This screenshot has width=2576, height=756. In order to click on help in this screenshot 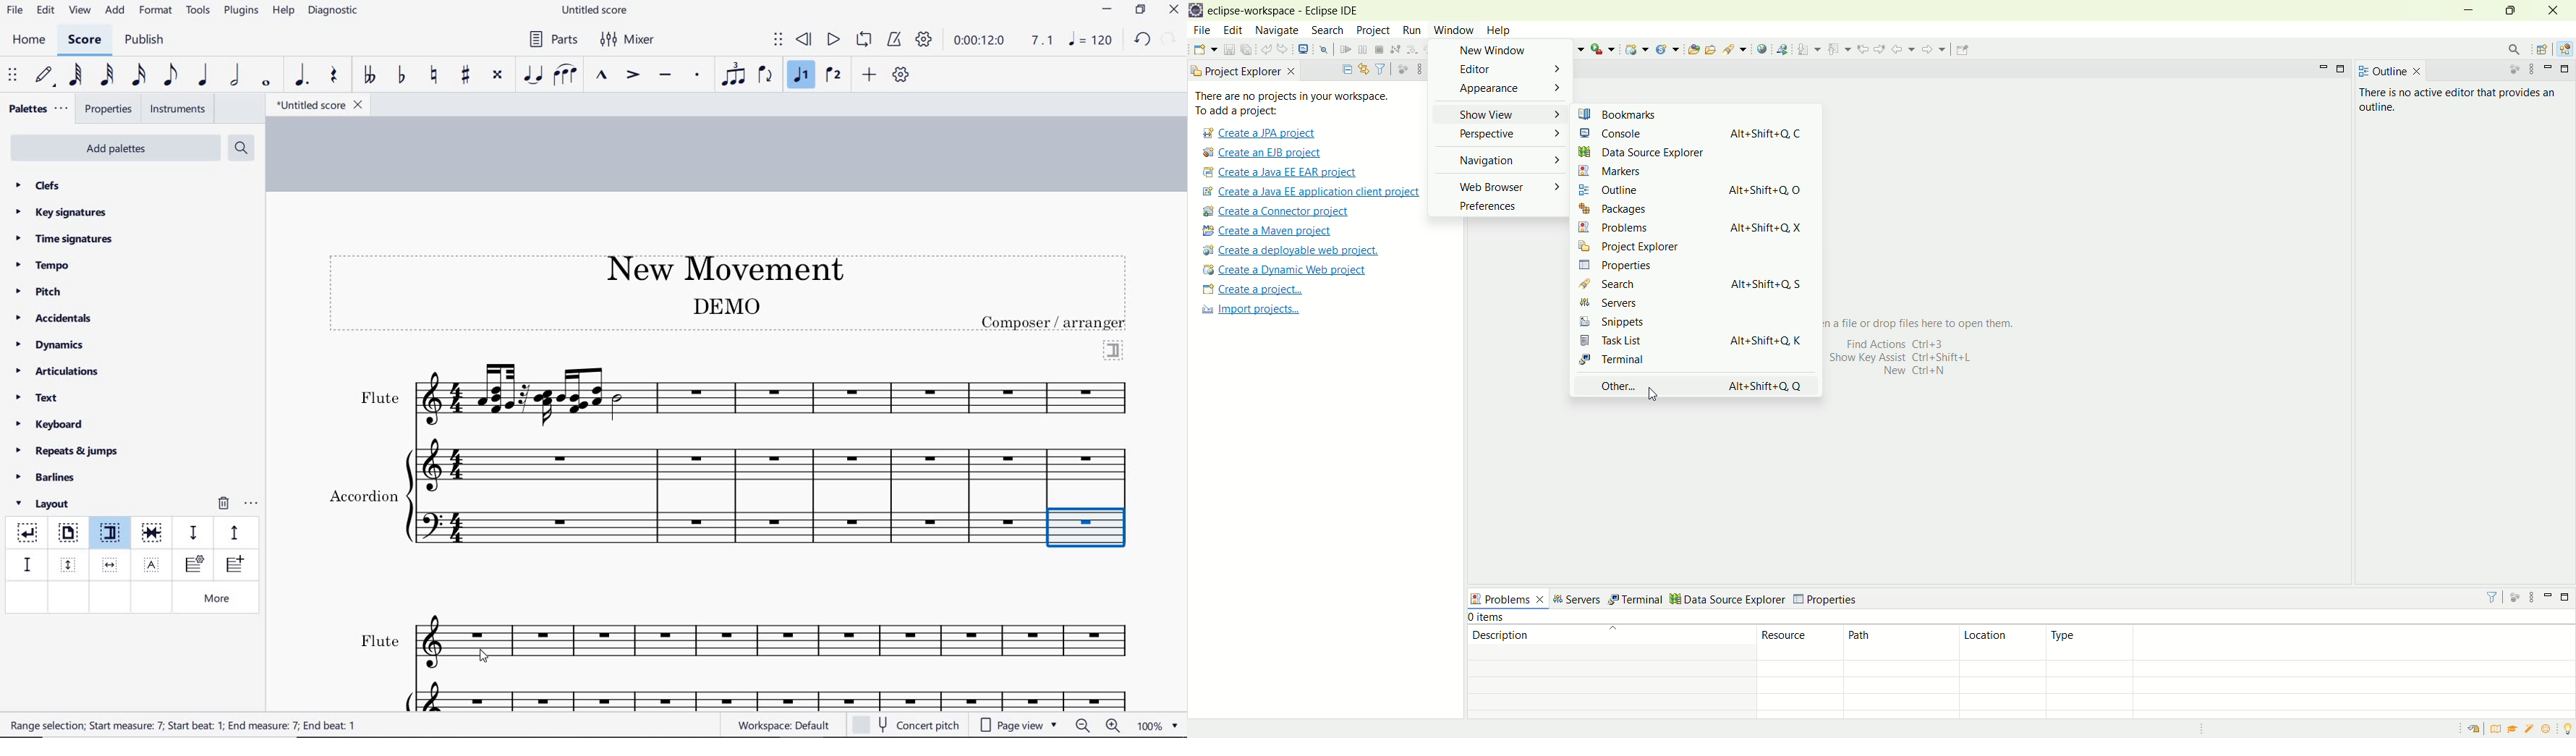, I will do `click(1496, 30)`.